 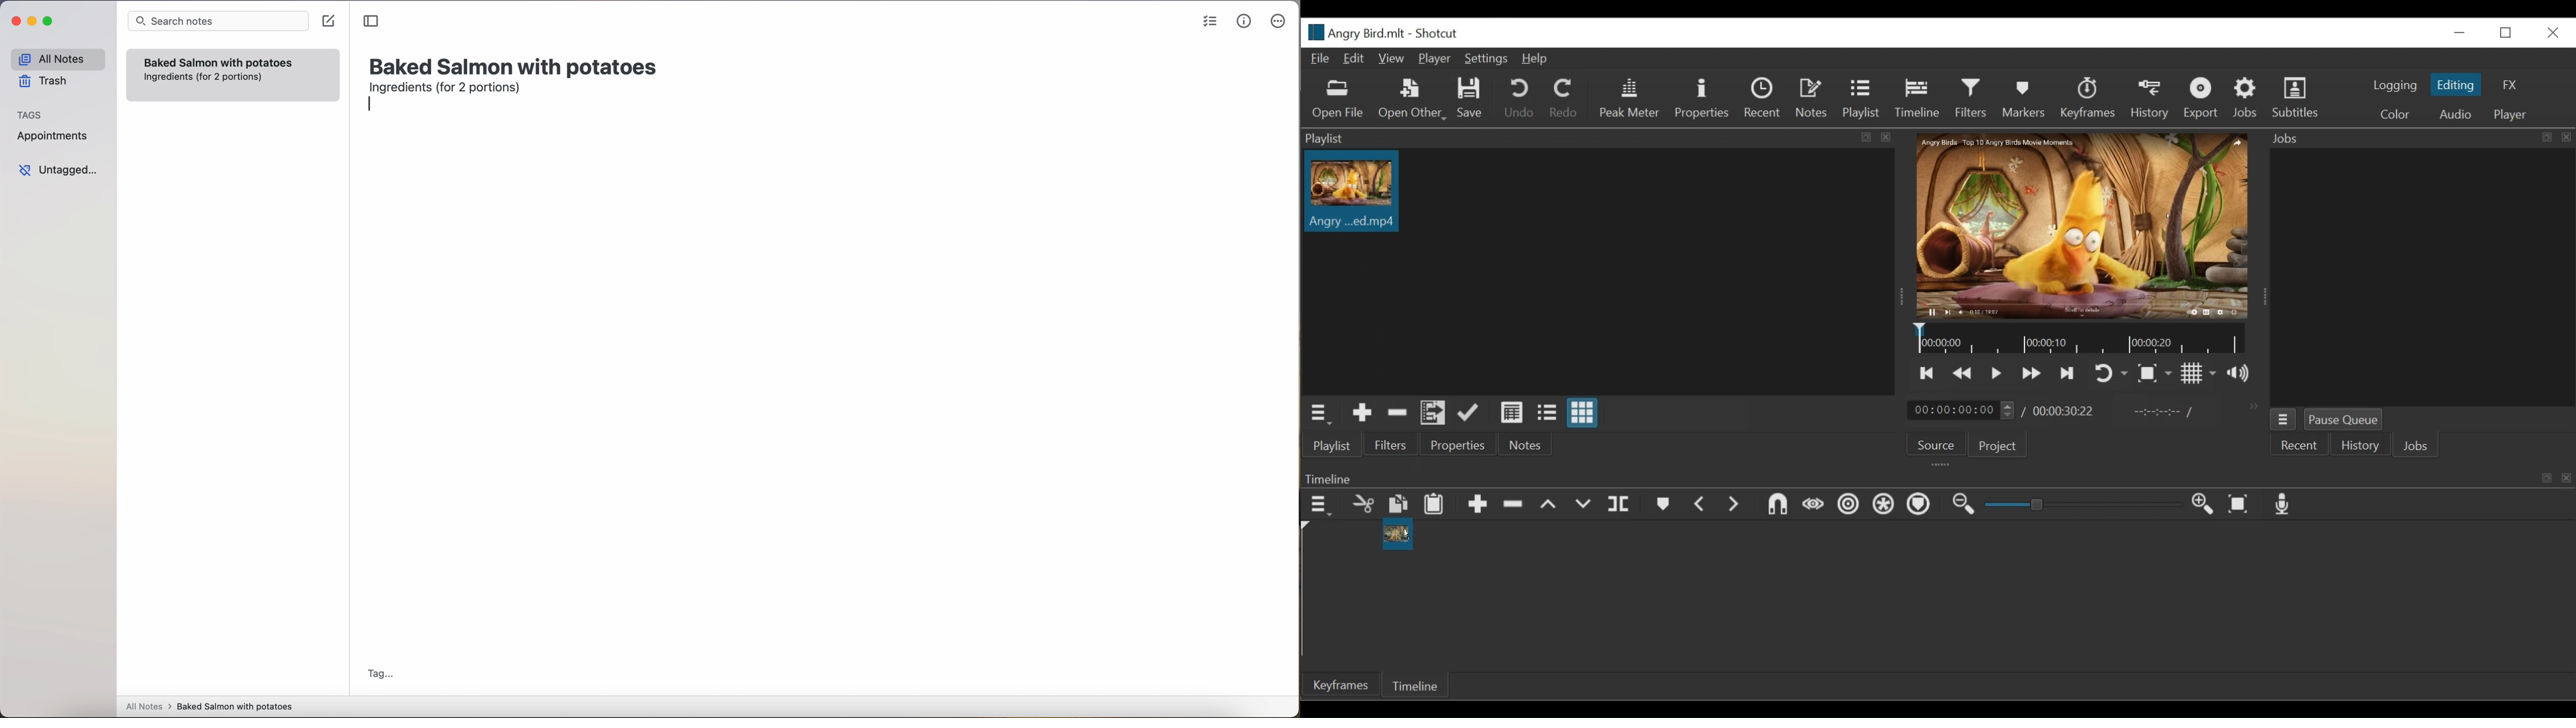 I want to click on Ripple Delete, so click(x=1512, y=505).